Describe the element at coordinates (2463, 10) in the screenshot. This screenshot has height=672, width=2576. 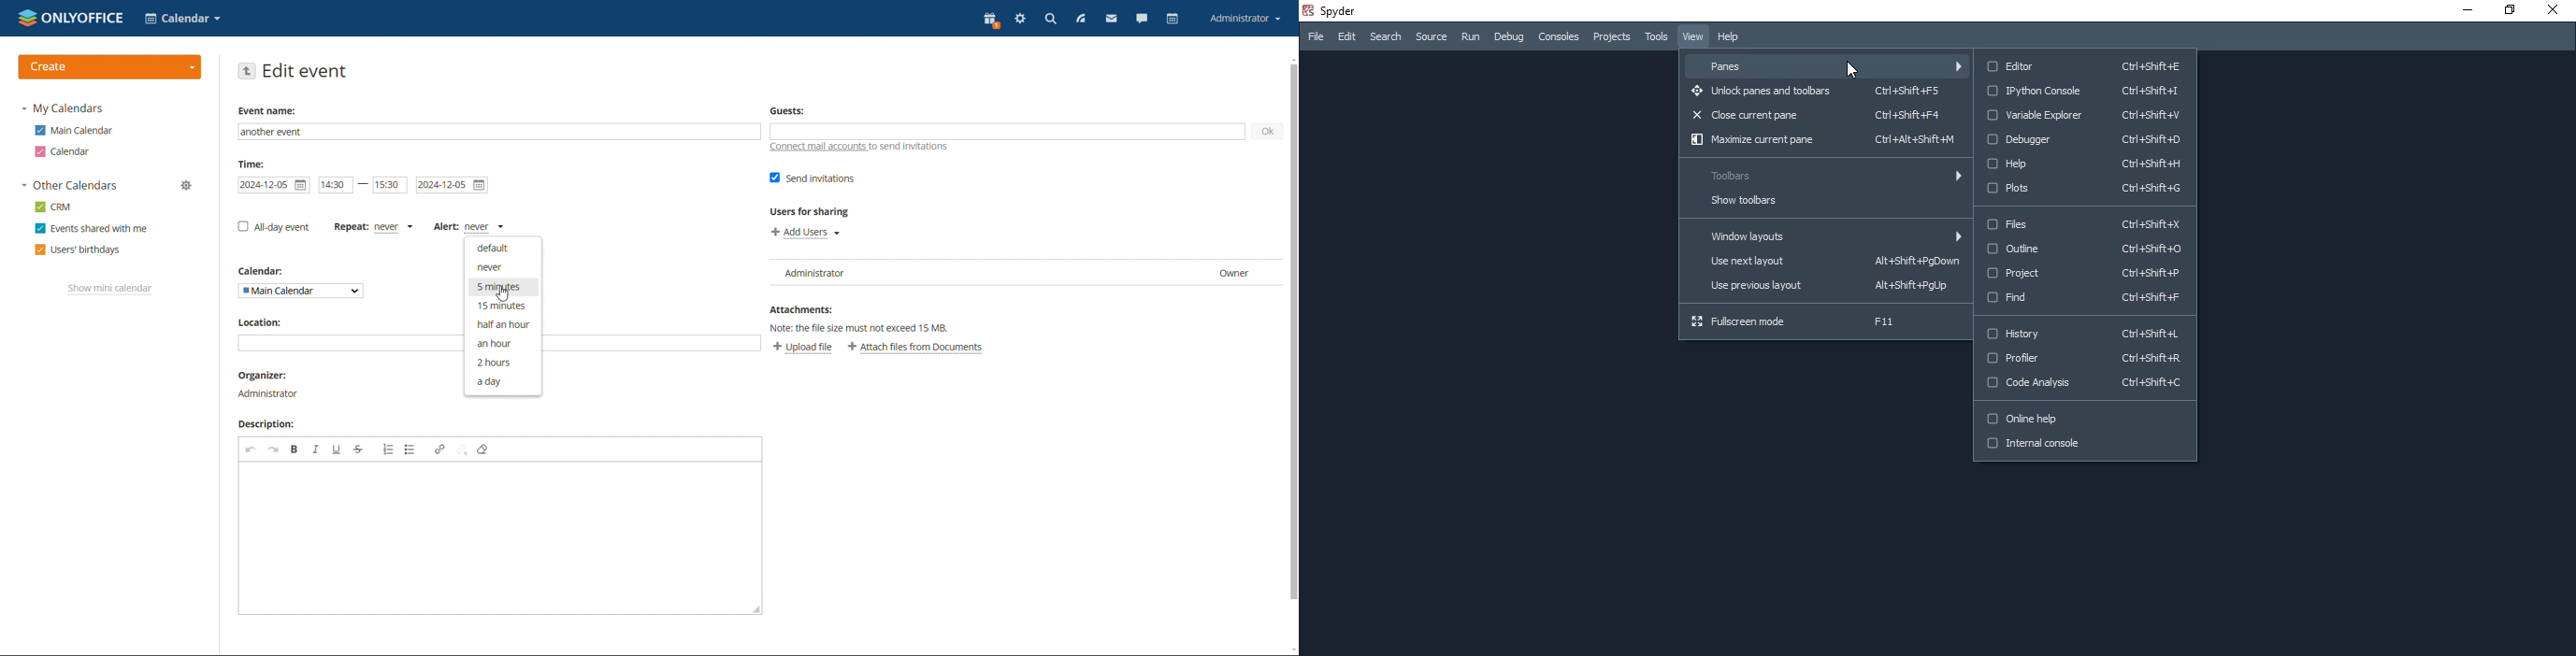
I see `minimise` at that location.